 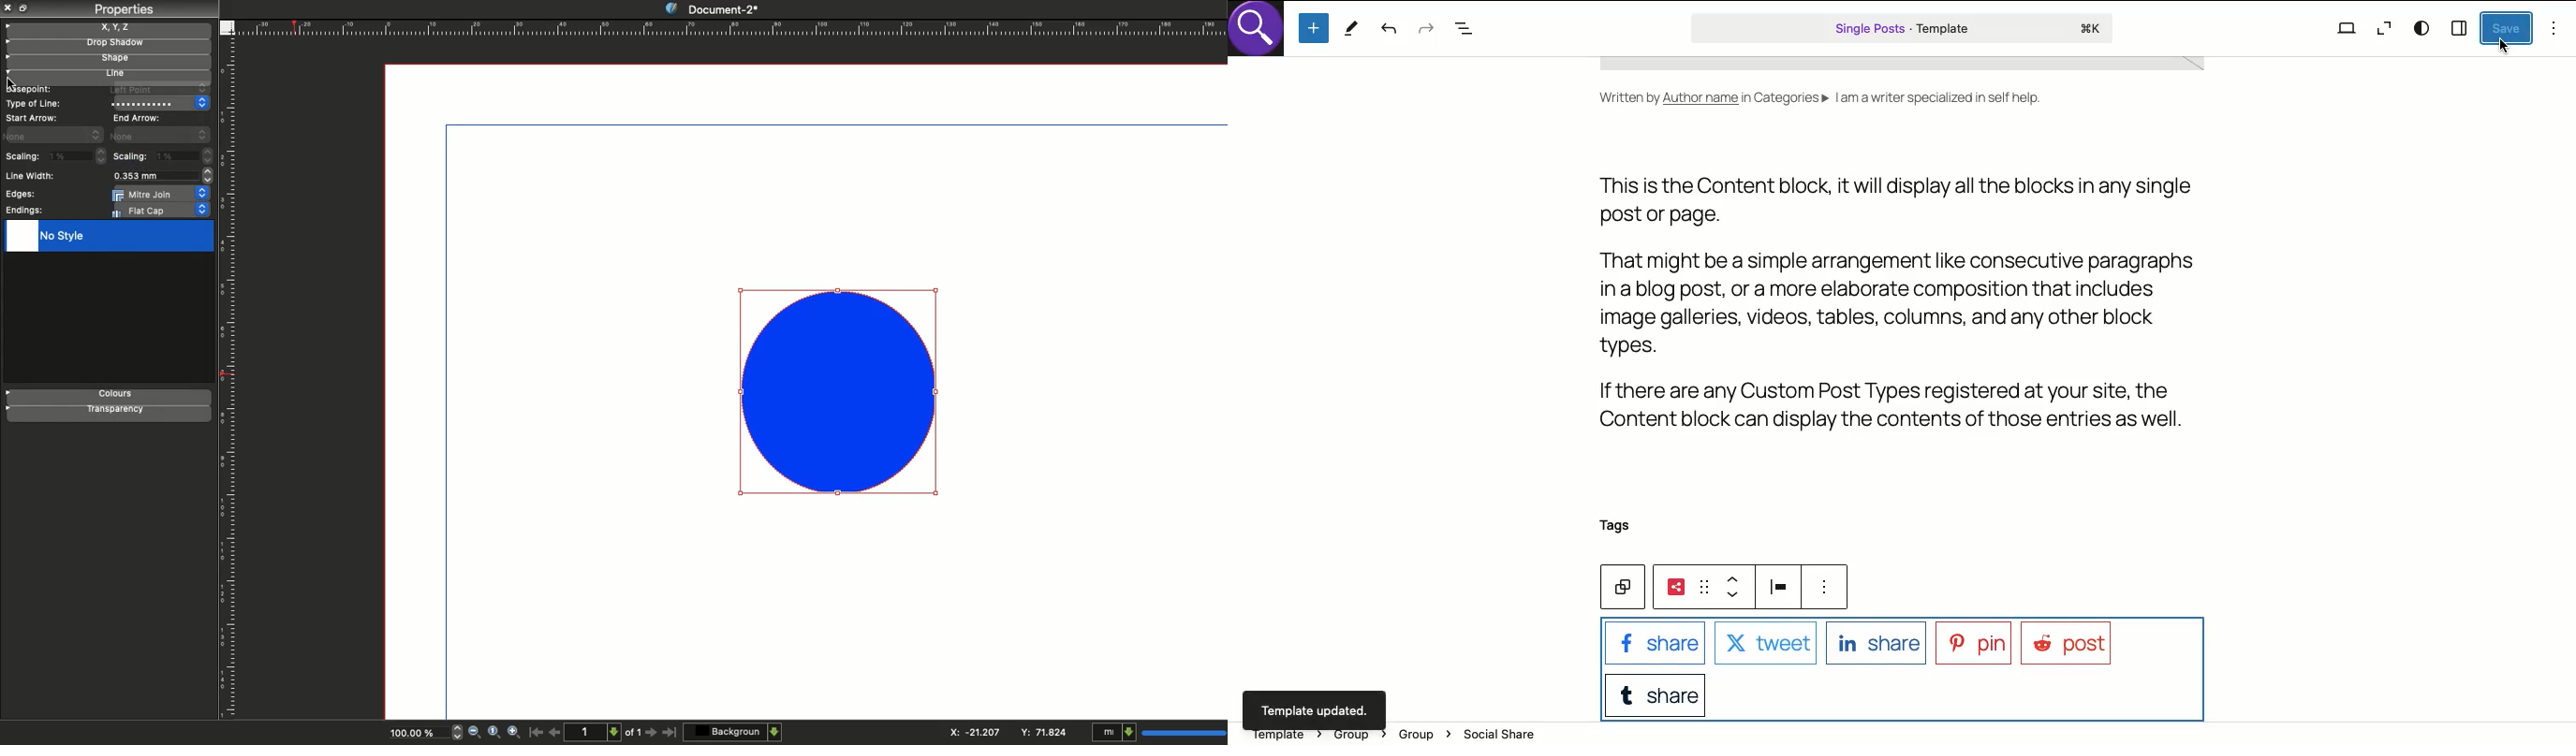 I want to click on Zoom in, so click(x=515, y=733).